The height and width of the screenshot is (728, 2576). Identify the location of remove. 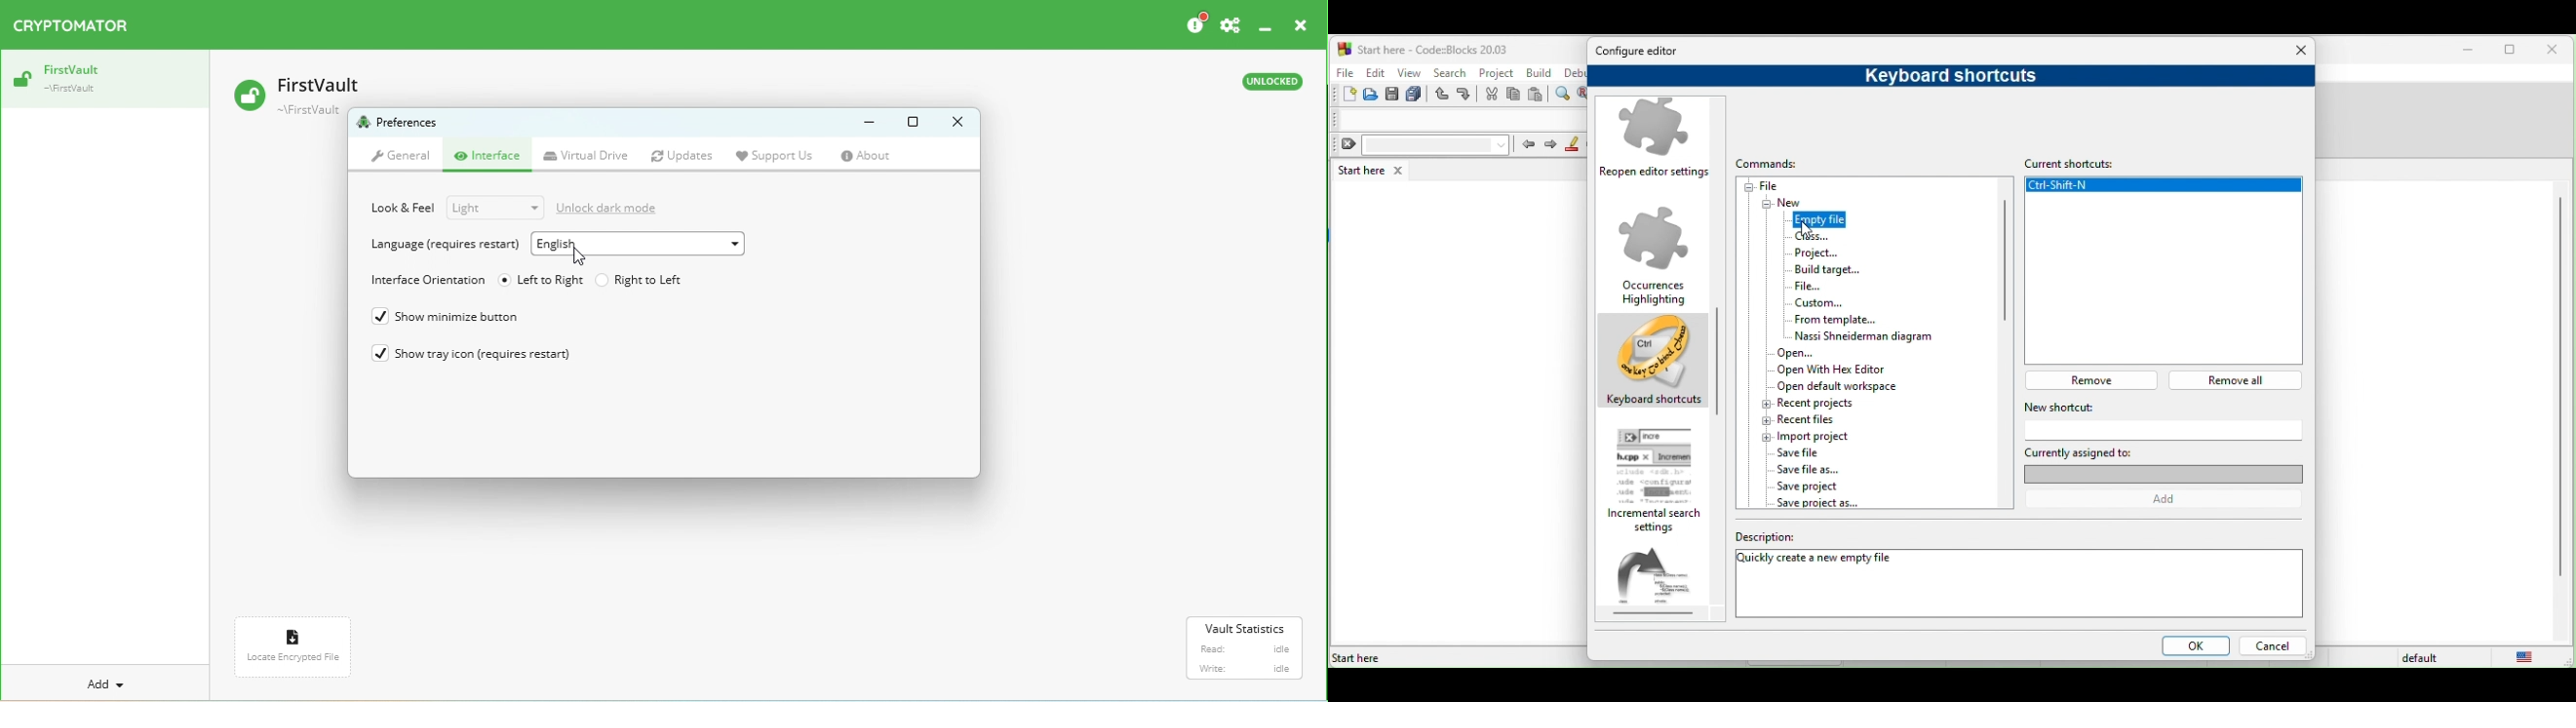
(2096, 379).